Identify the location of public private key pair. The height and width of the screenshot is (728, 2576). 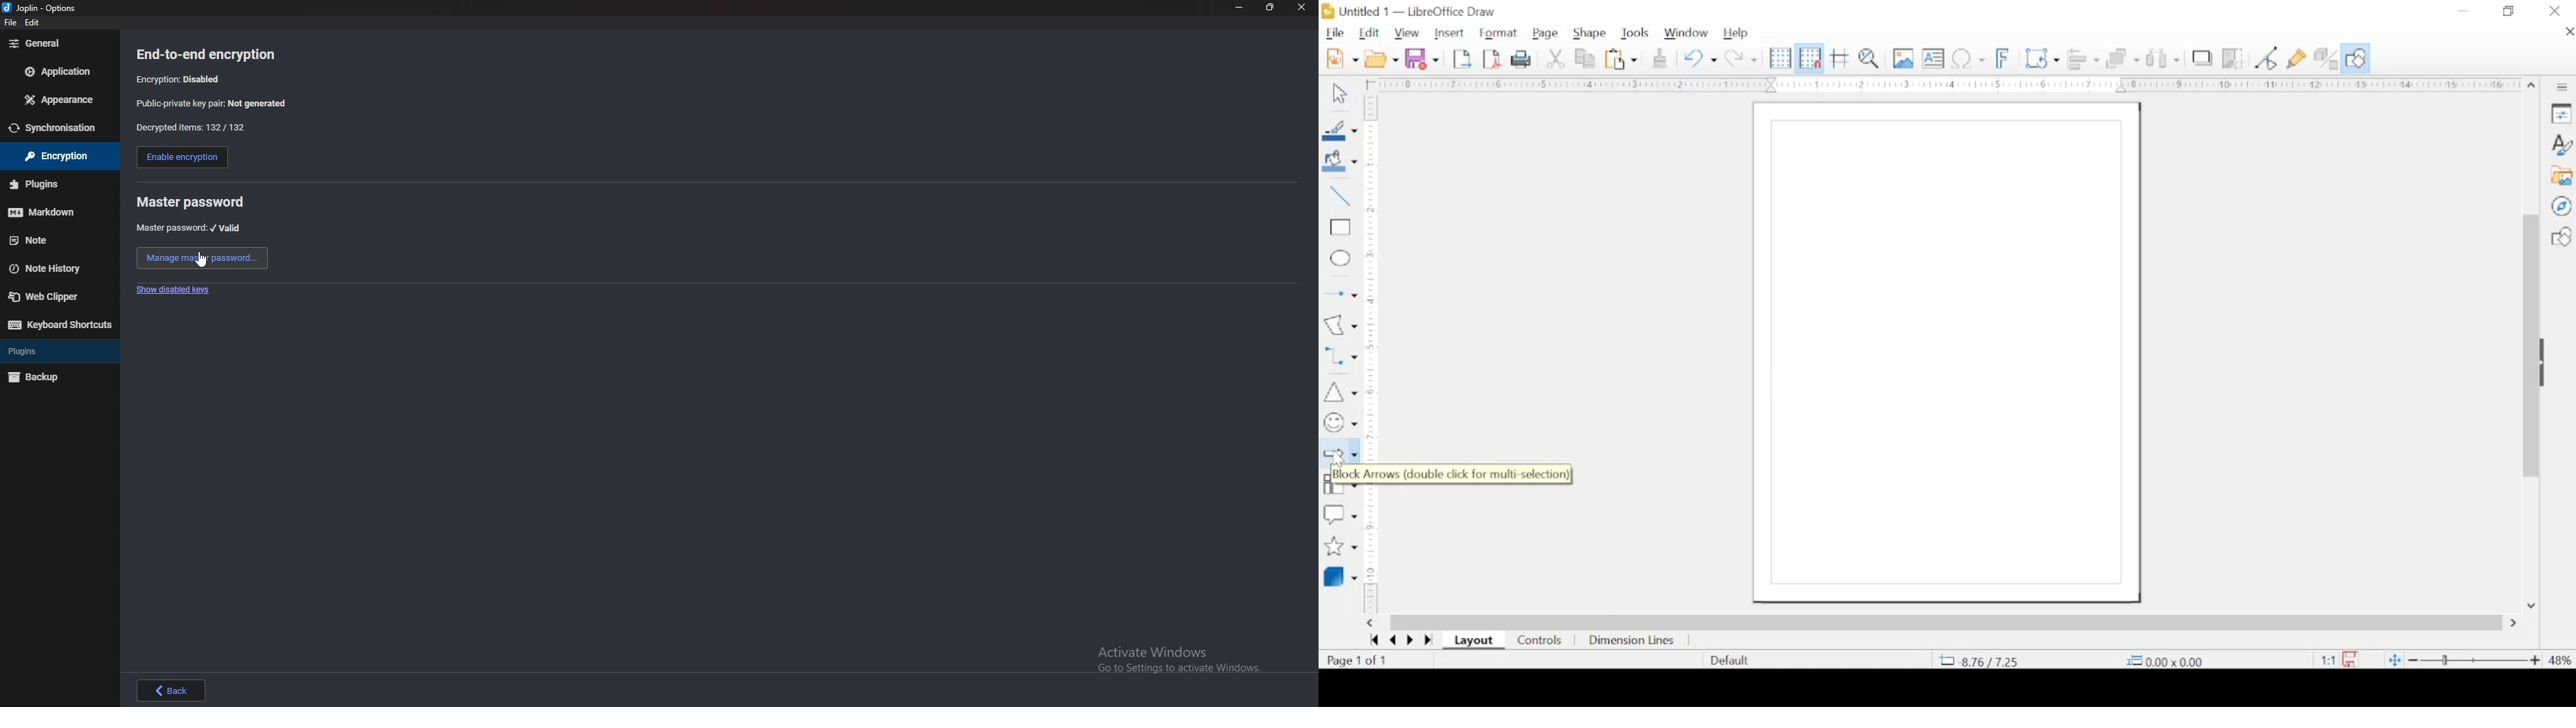
(222, 103).